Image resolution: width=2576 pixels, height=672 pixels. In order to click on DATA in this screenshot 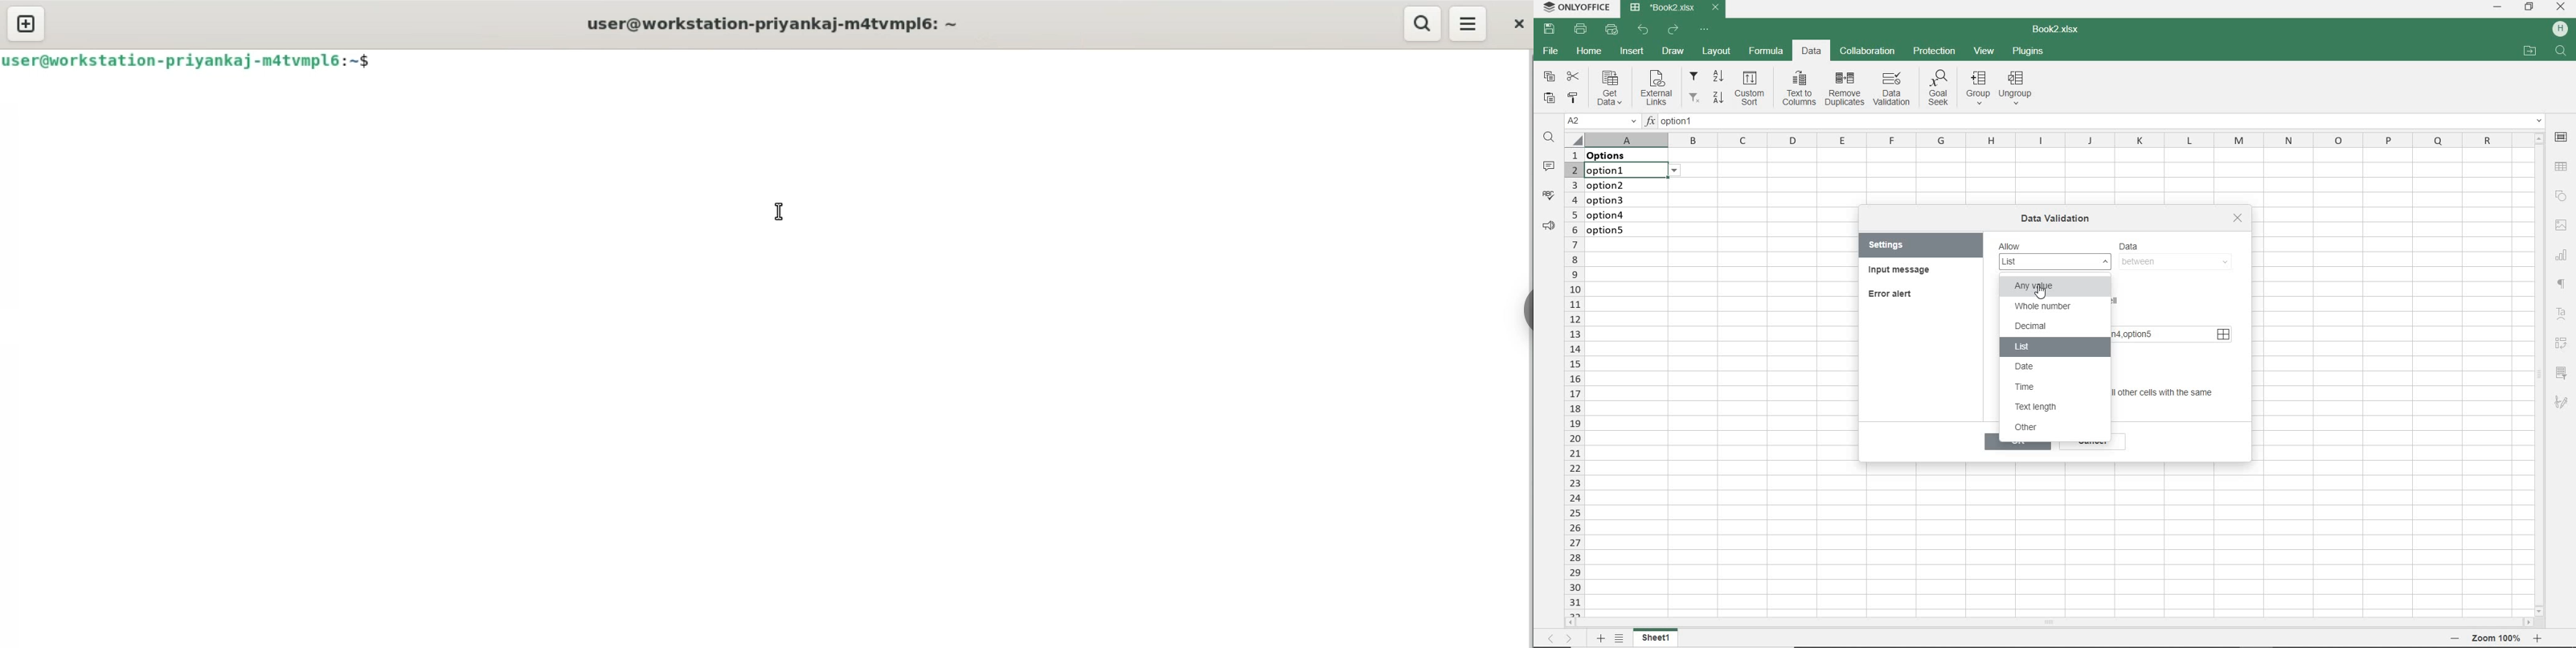, I will do `click(1813, 52)`.